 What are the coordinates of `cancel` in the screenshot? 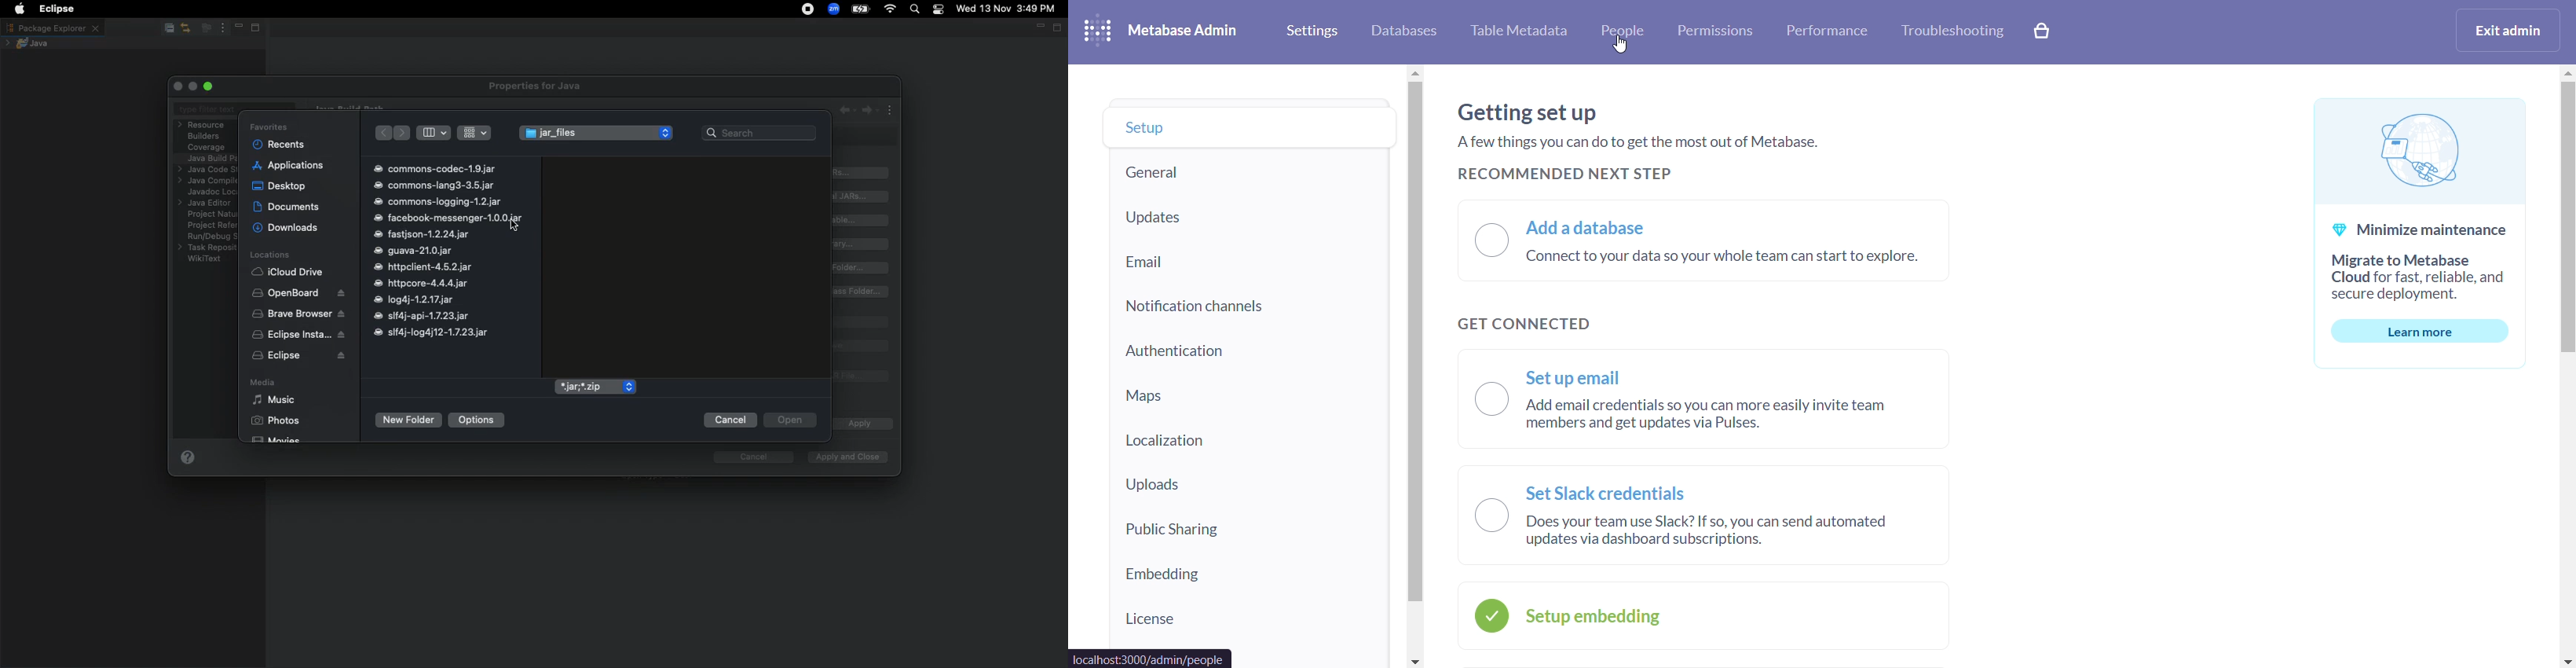 It's located at (746, 457).